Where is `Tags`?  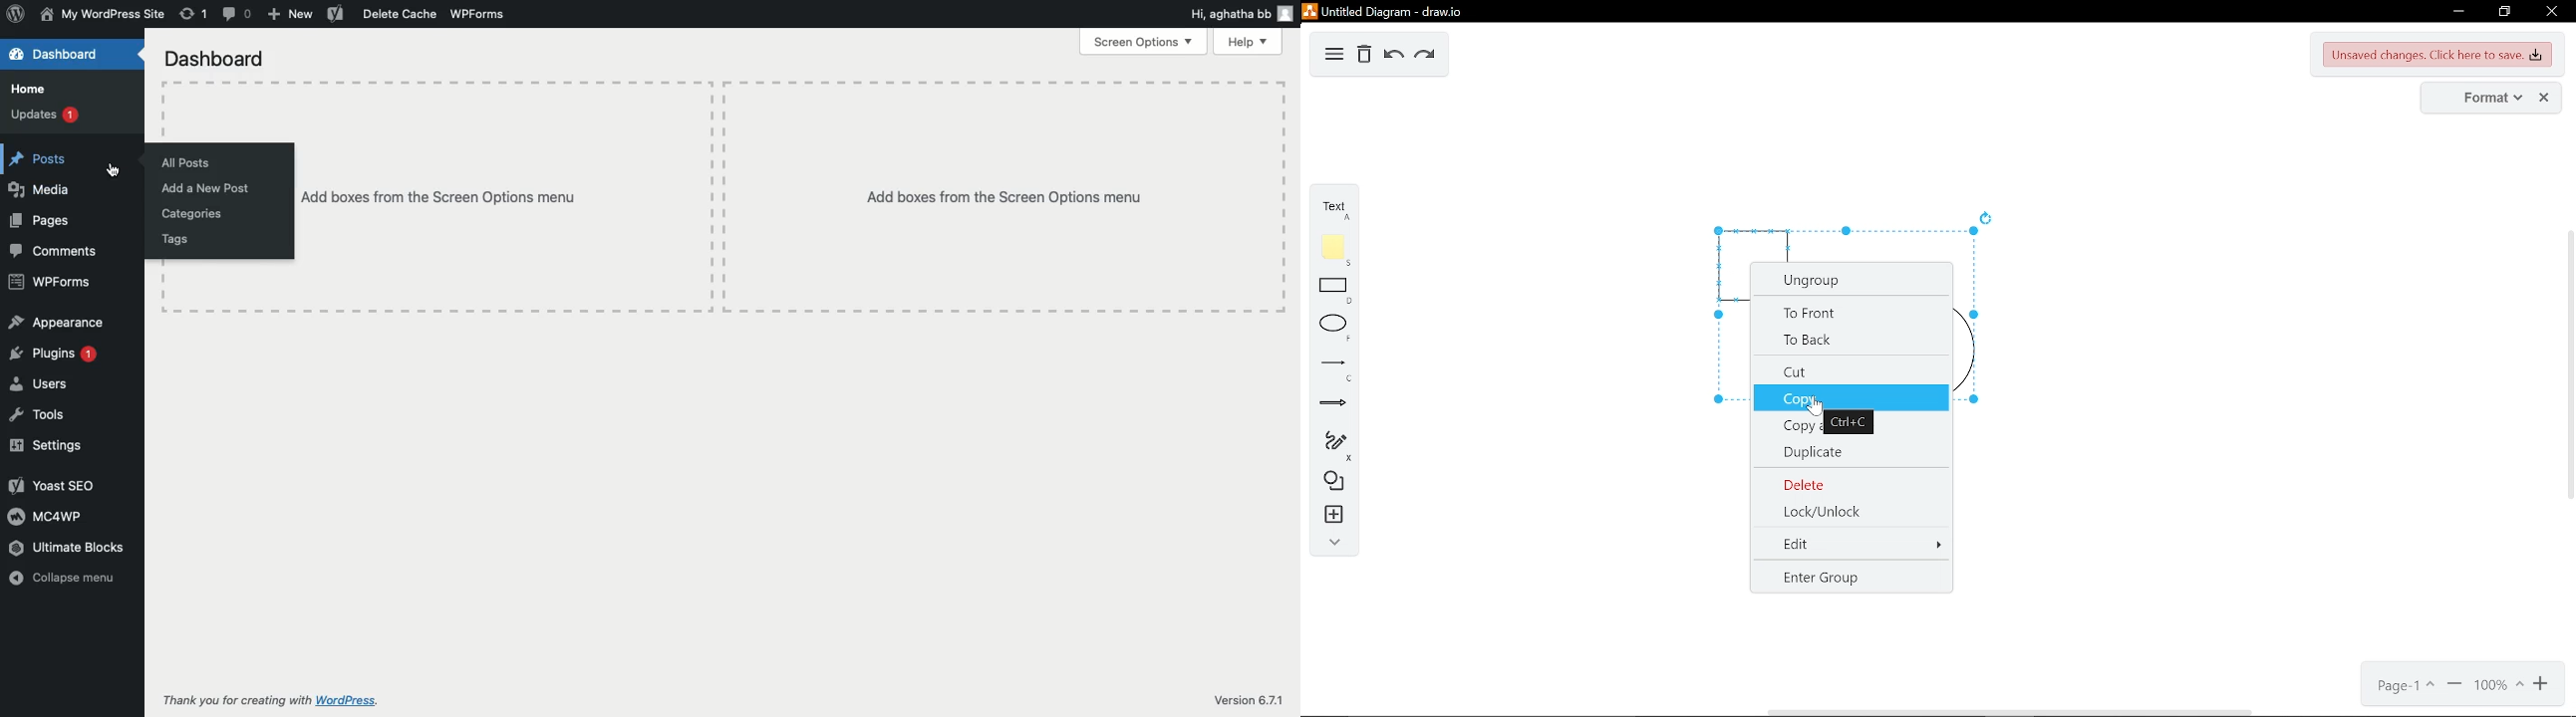
Tags is located at coordinates (182, 242).